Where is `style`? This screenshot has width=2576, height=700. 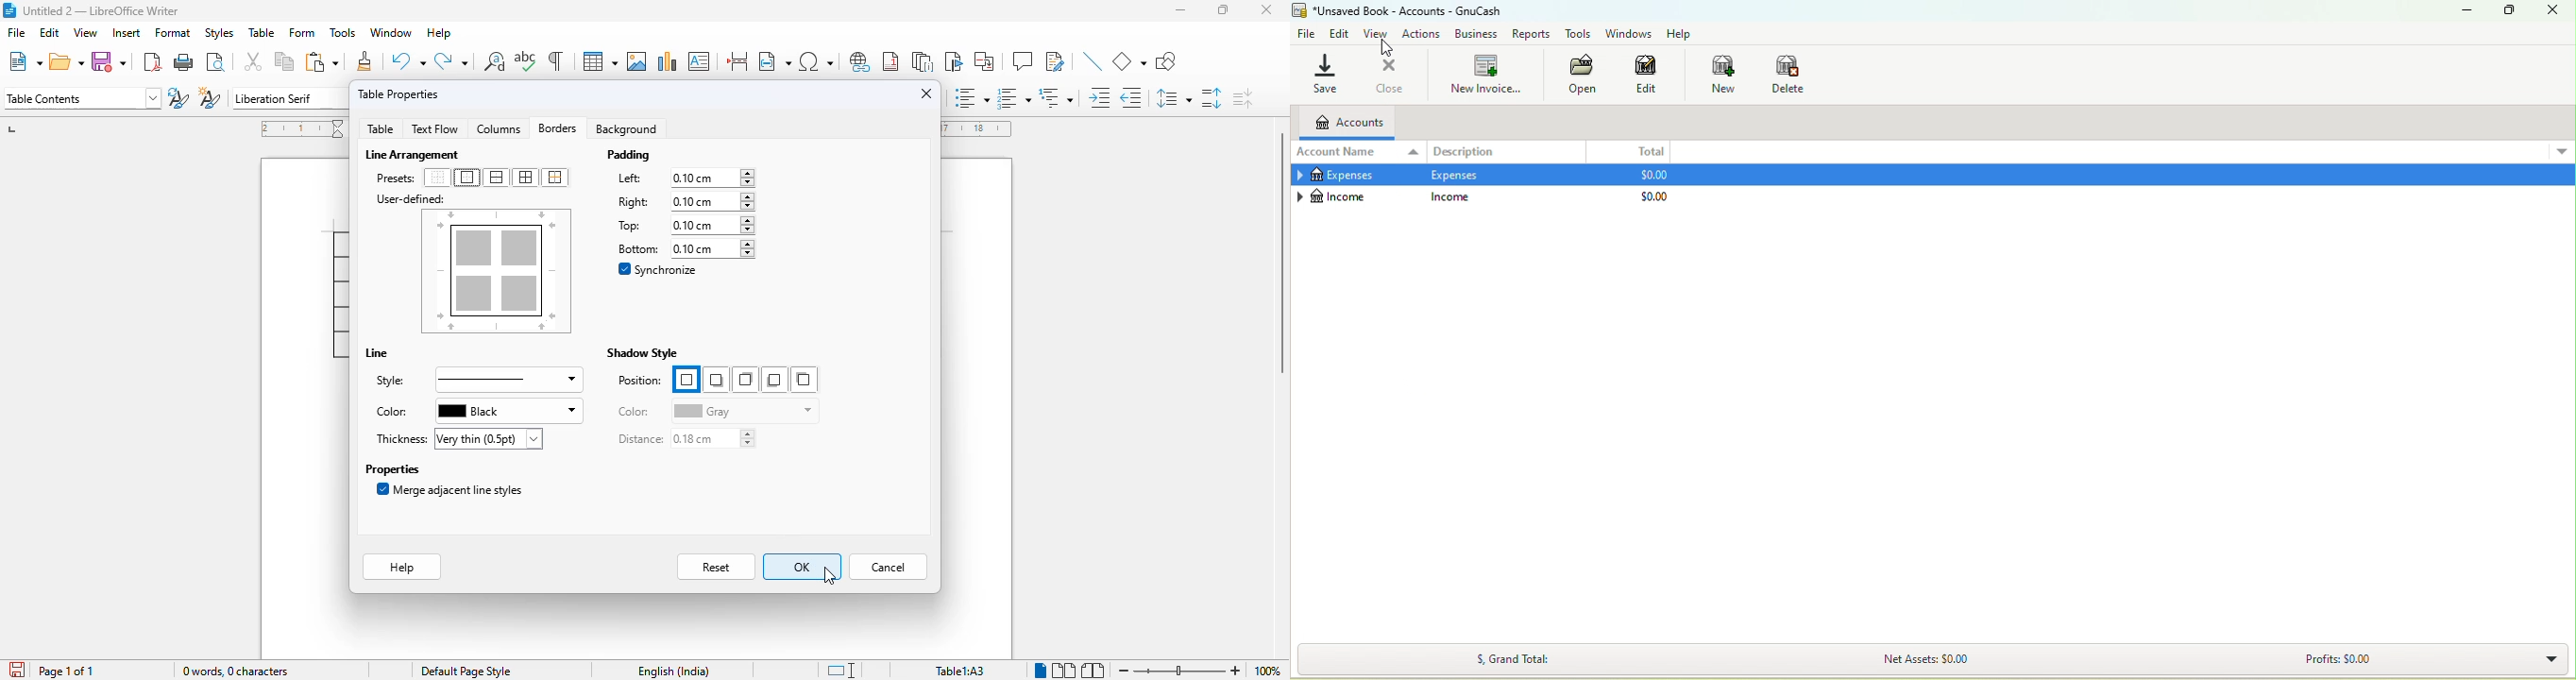
style is located at coordinates (477, 380).